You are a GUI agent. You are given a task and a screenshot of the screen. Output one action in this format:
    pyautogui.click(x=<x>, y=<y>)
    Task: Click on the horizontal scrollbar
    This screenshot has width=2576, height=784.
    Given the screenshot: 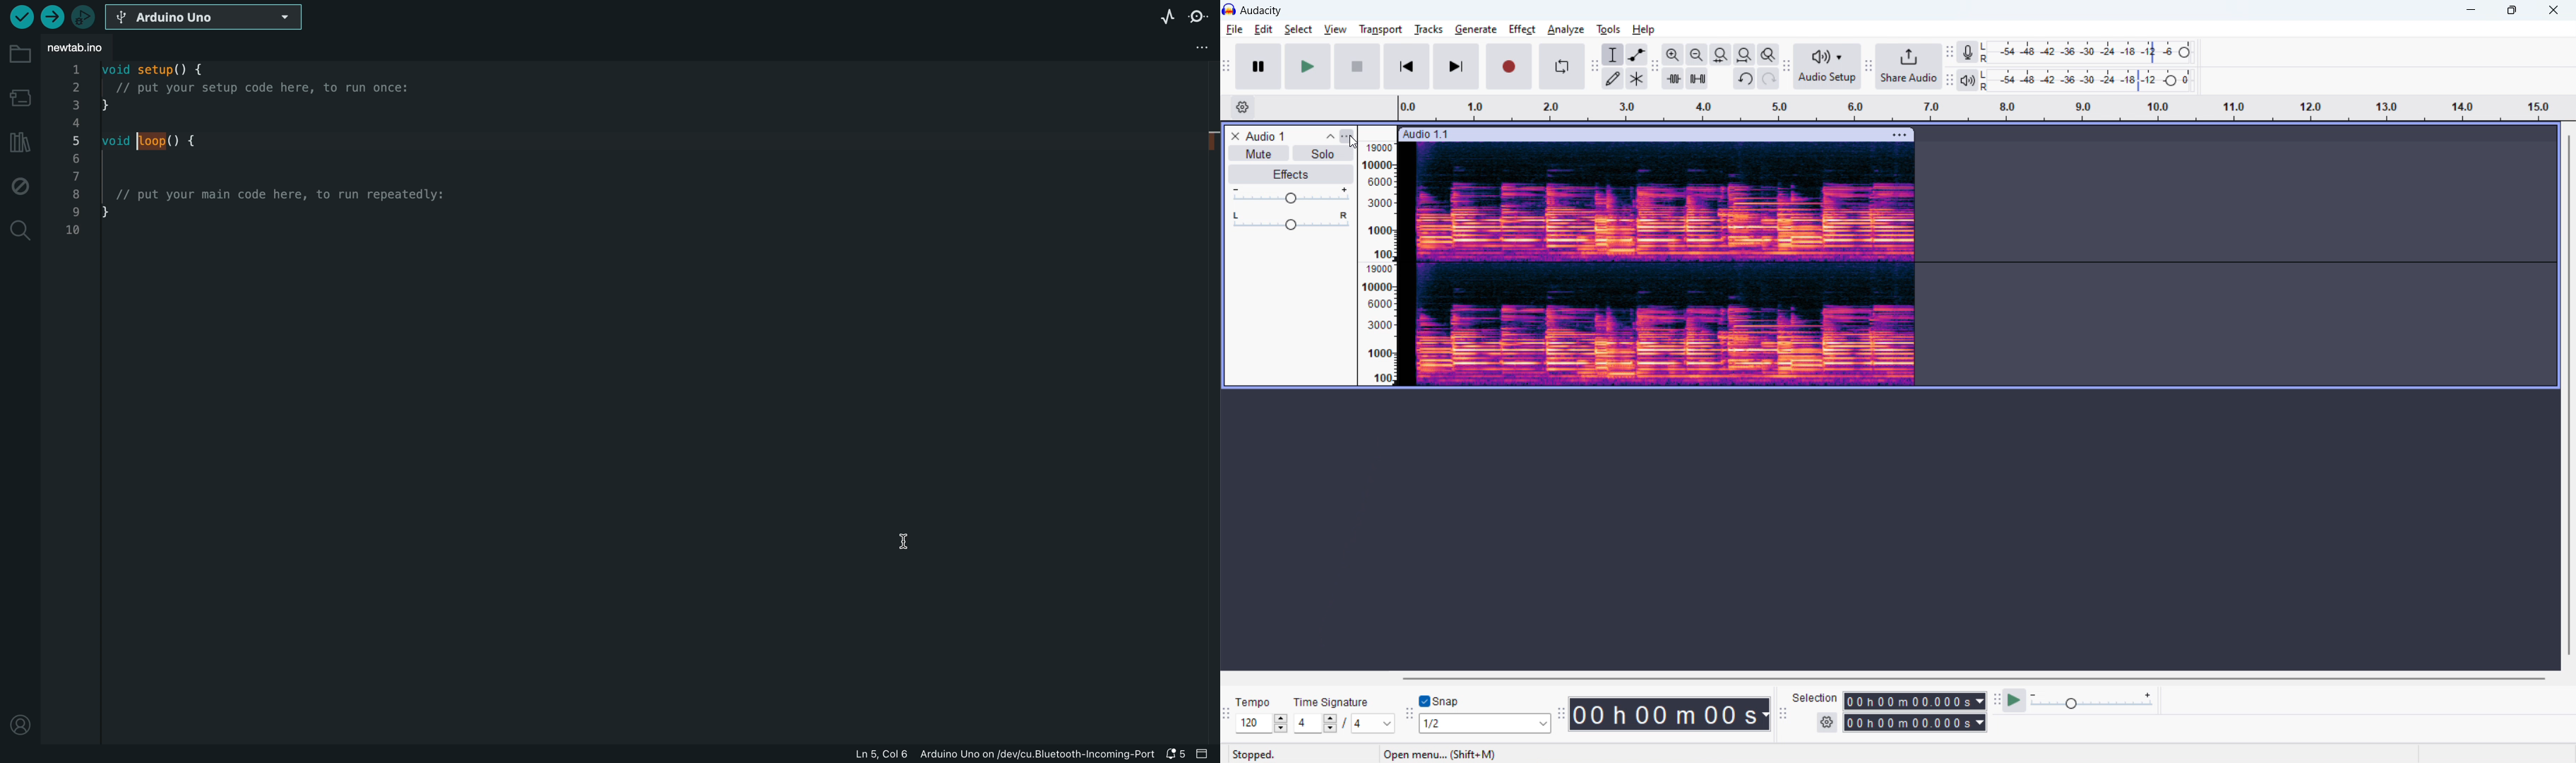 What is the action you would take?
    pyautogui.click(x=1973, y=678)
    